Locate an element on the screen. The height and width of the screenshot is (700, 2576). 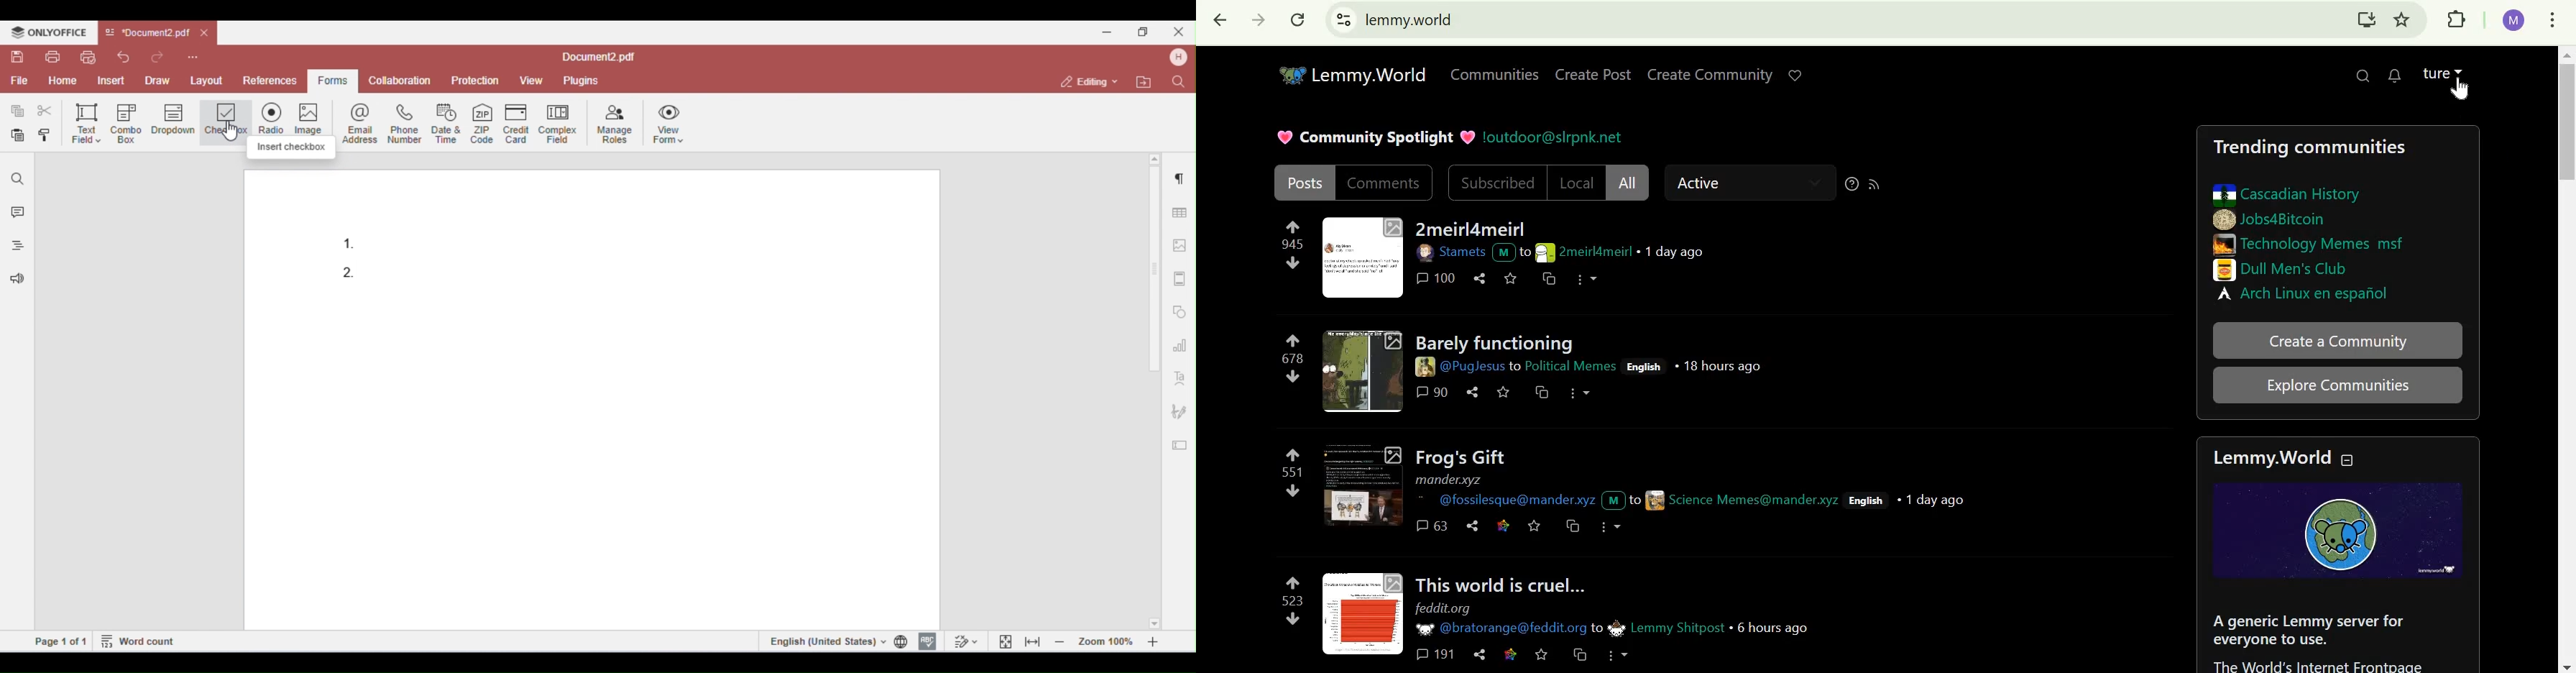
share is located at coordinates (1482, 278).